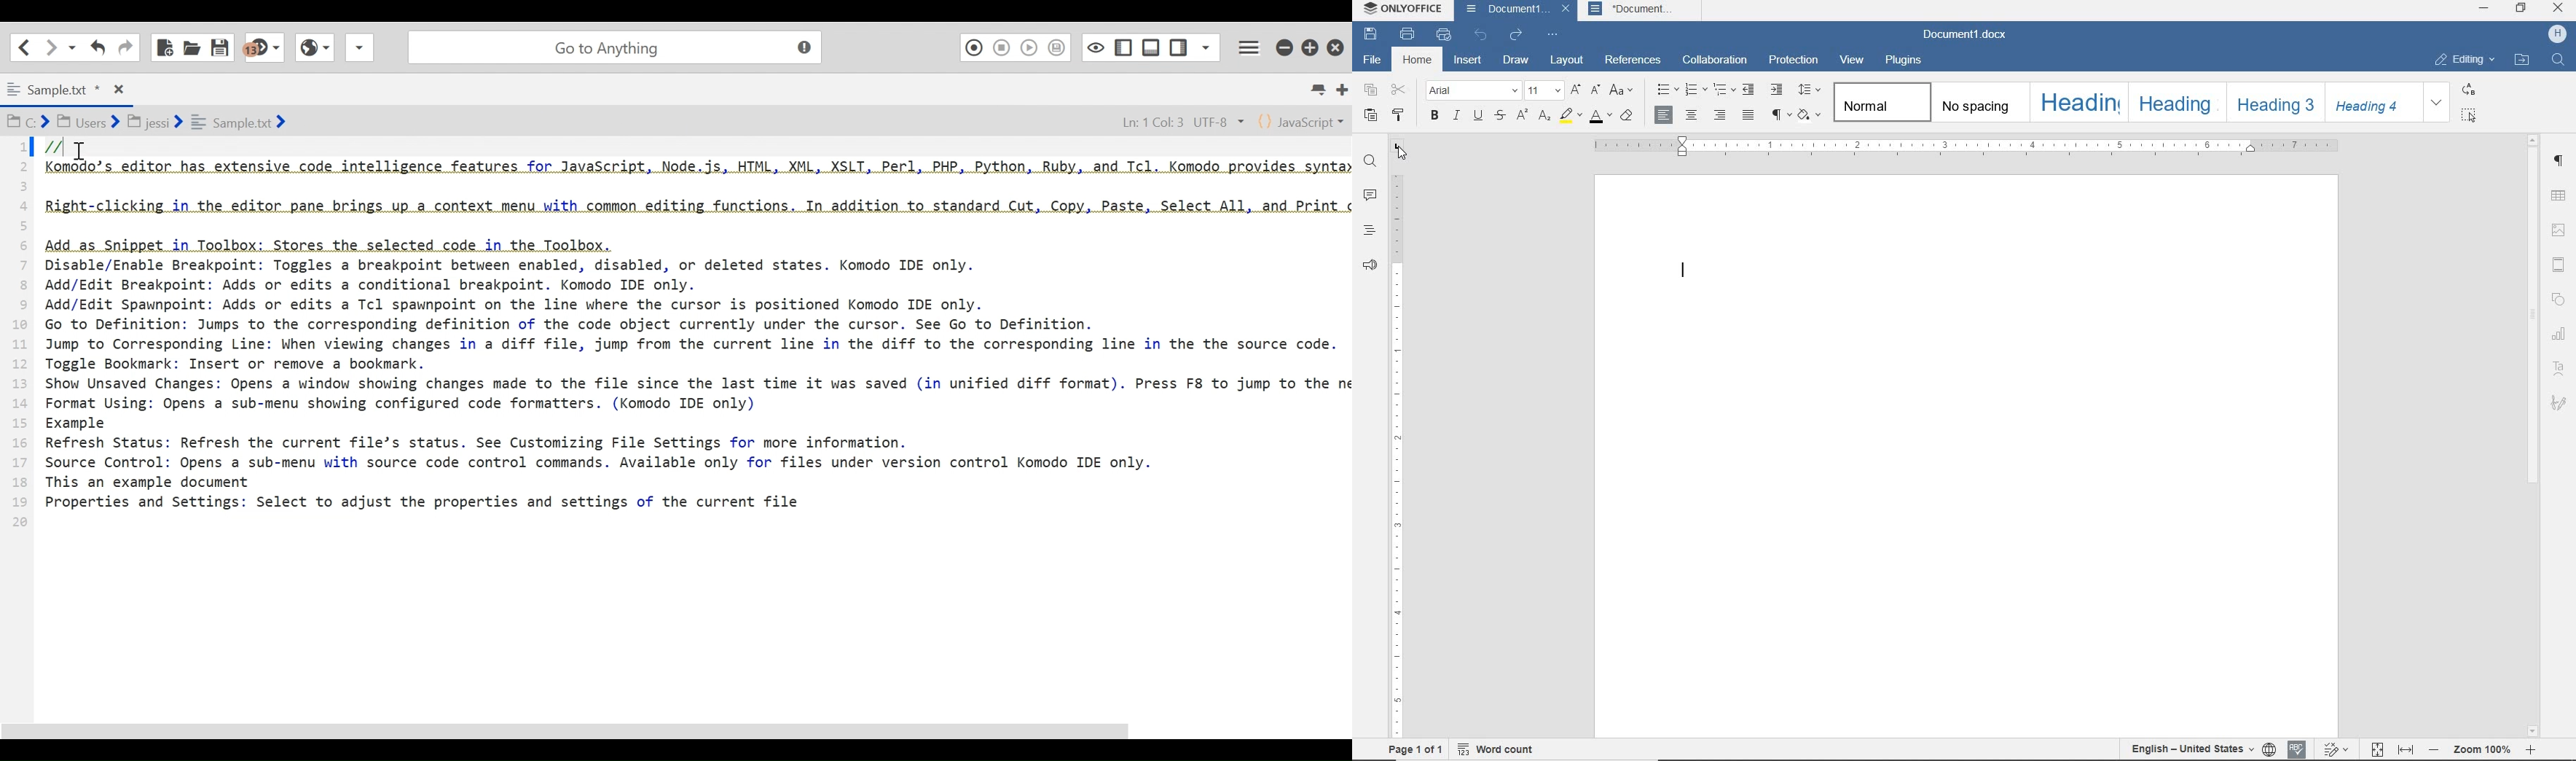 The image size is (2576, 784). What do you see at coordinates (2464, 60) in the screenshot?
I see `EDITING` at bounding box center [2464, 60].